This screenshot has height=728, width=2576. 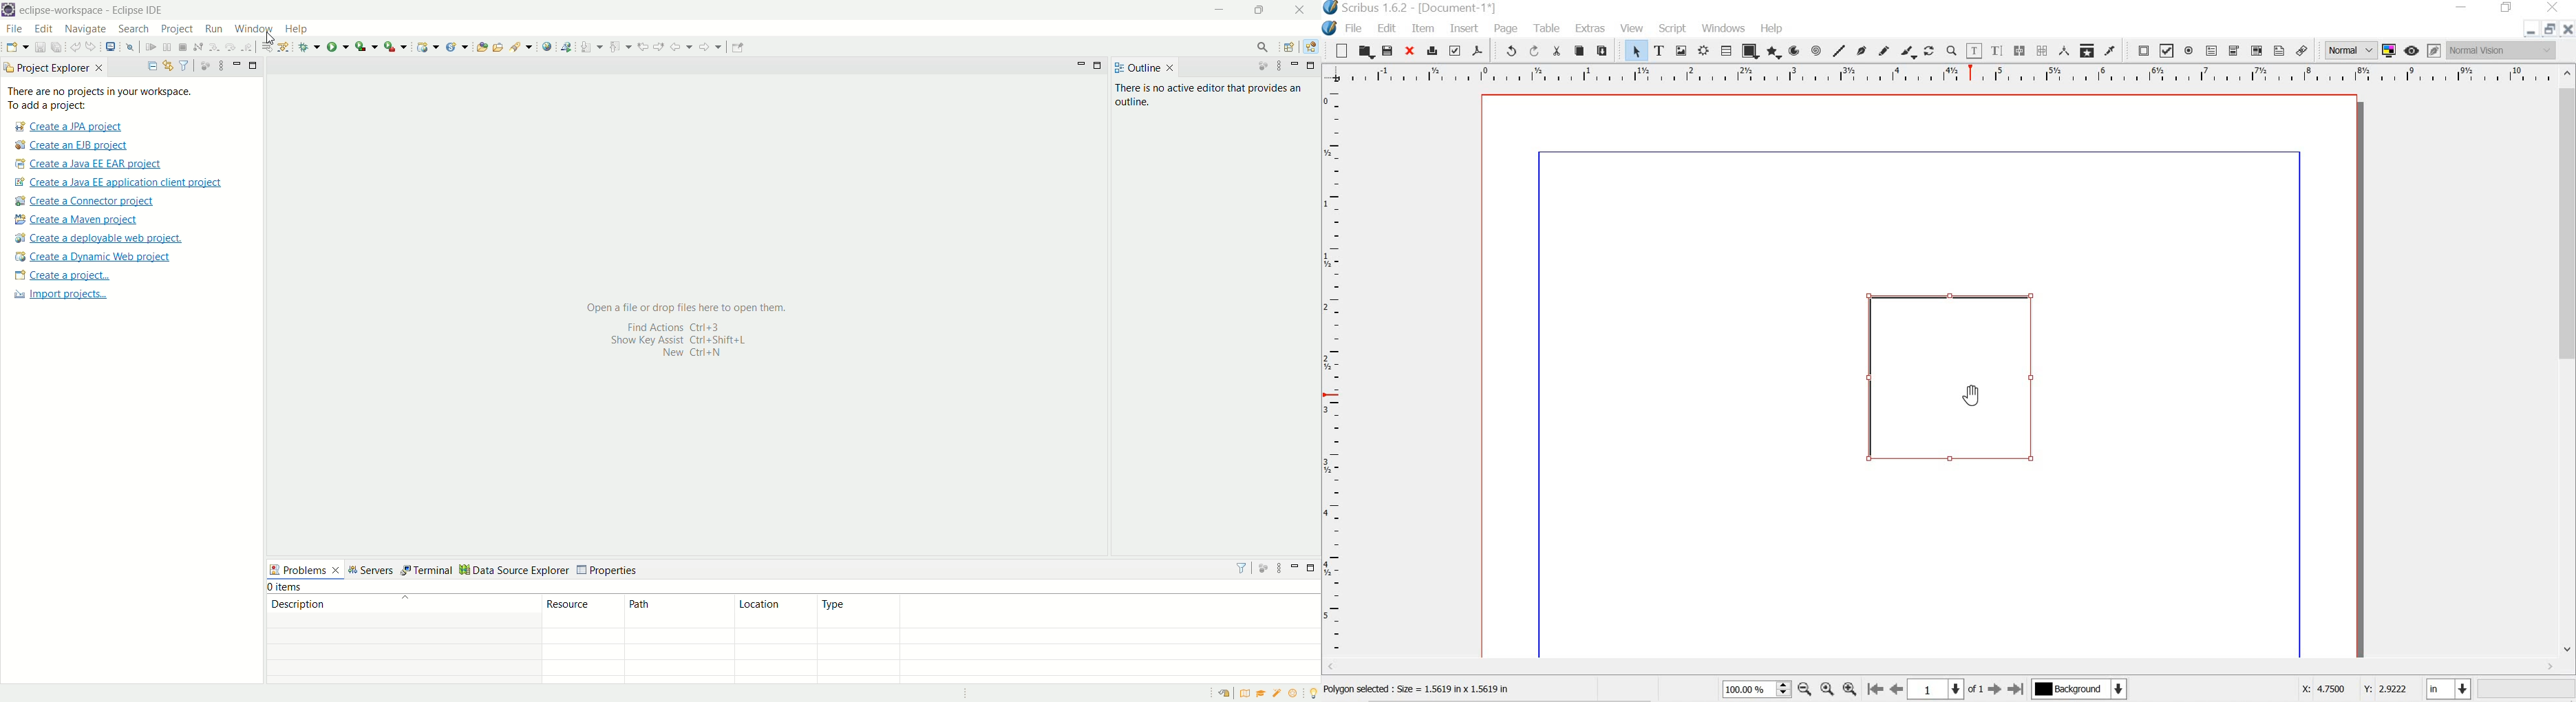 What do you see at coordinates (2346, 691) in the screenshot?
I see `X: 4.7500  Y: 2.9222` at bounding box center [2346, 691].